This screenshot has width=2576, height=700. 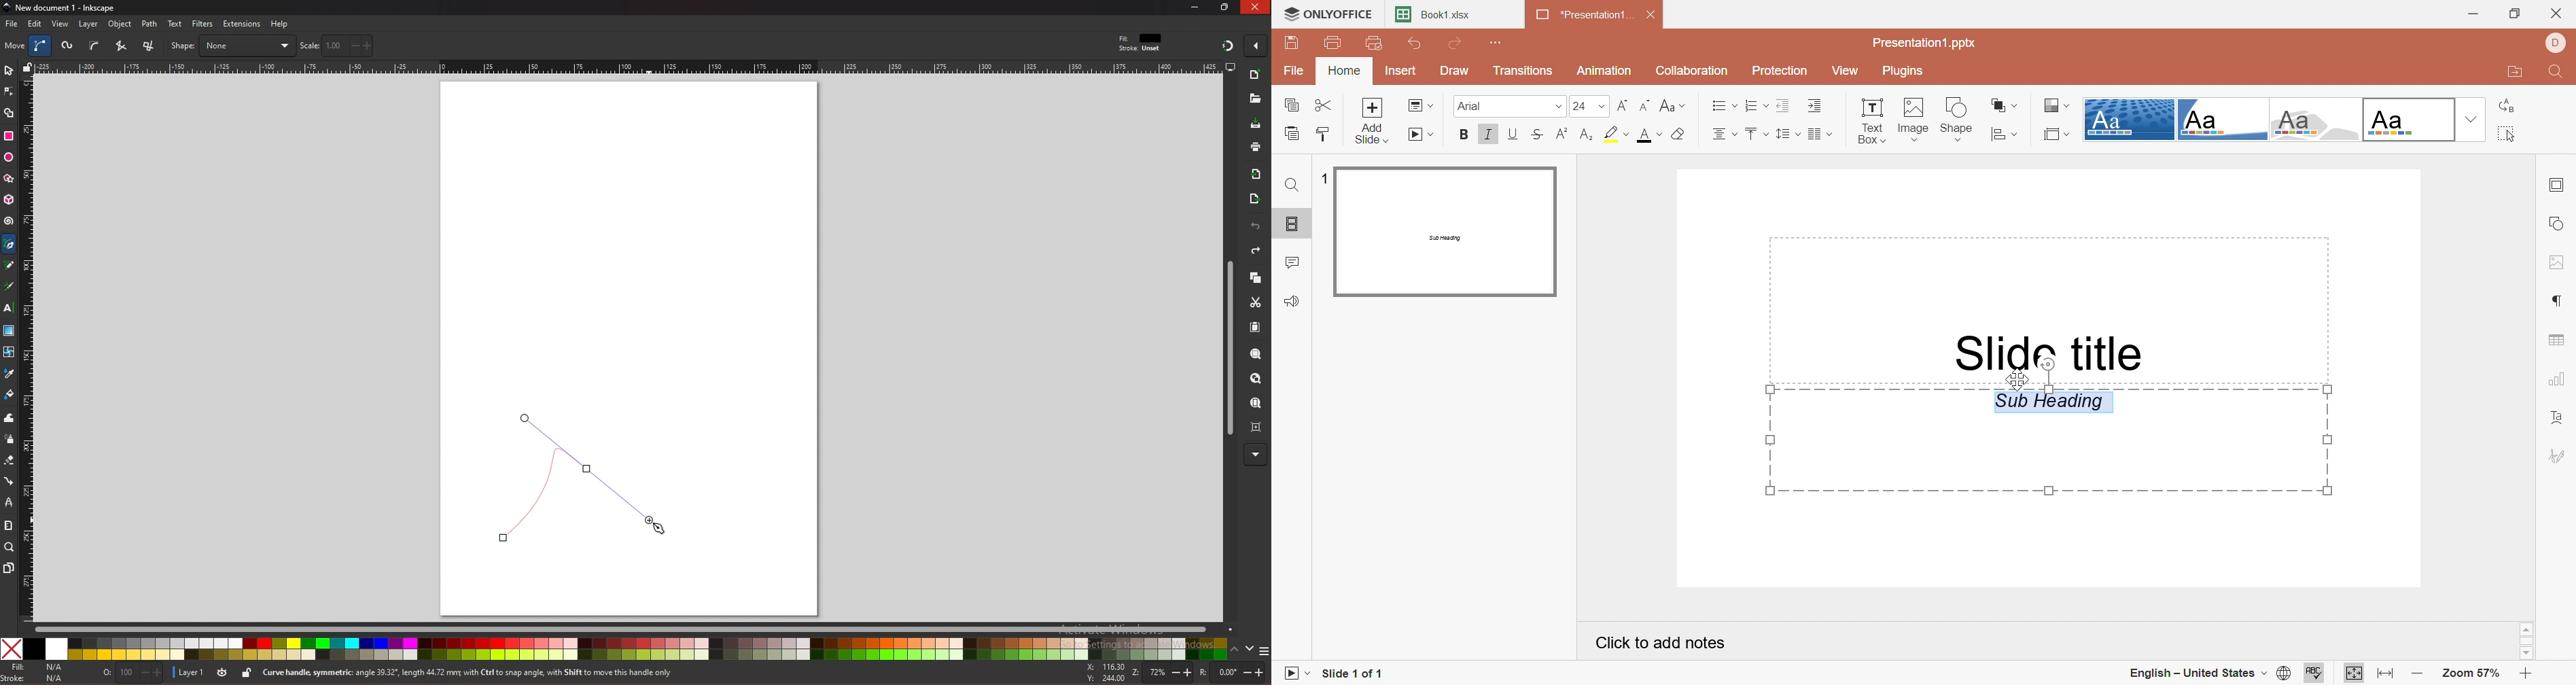 I want to click on pencil, so click(x=13, y=266).